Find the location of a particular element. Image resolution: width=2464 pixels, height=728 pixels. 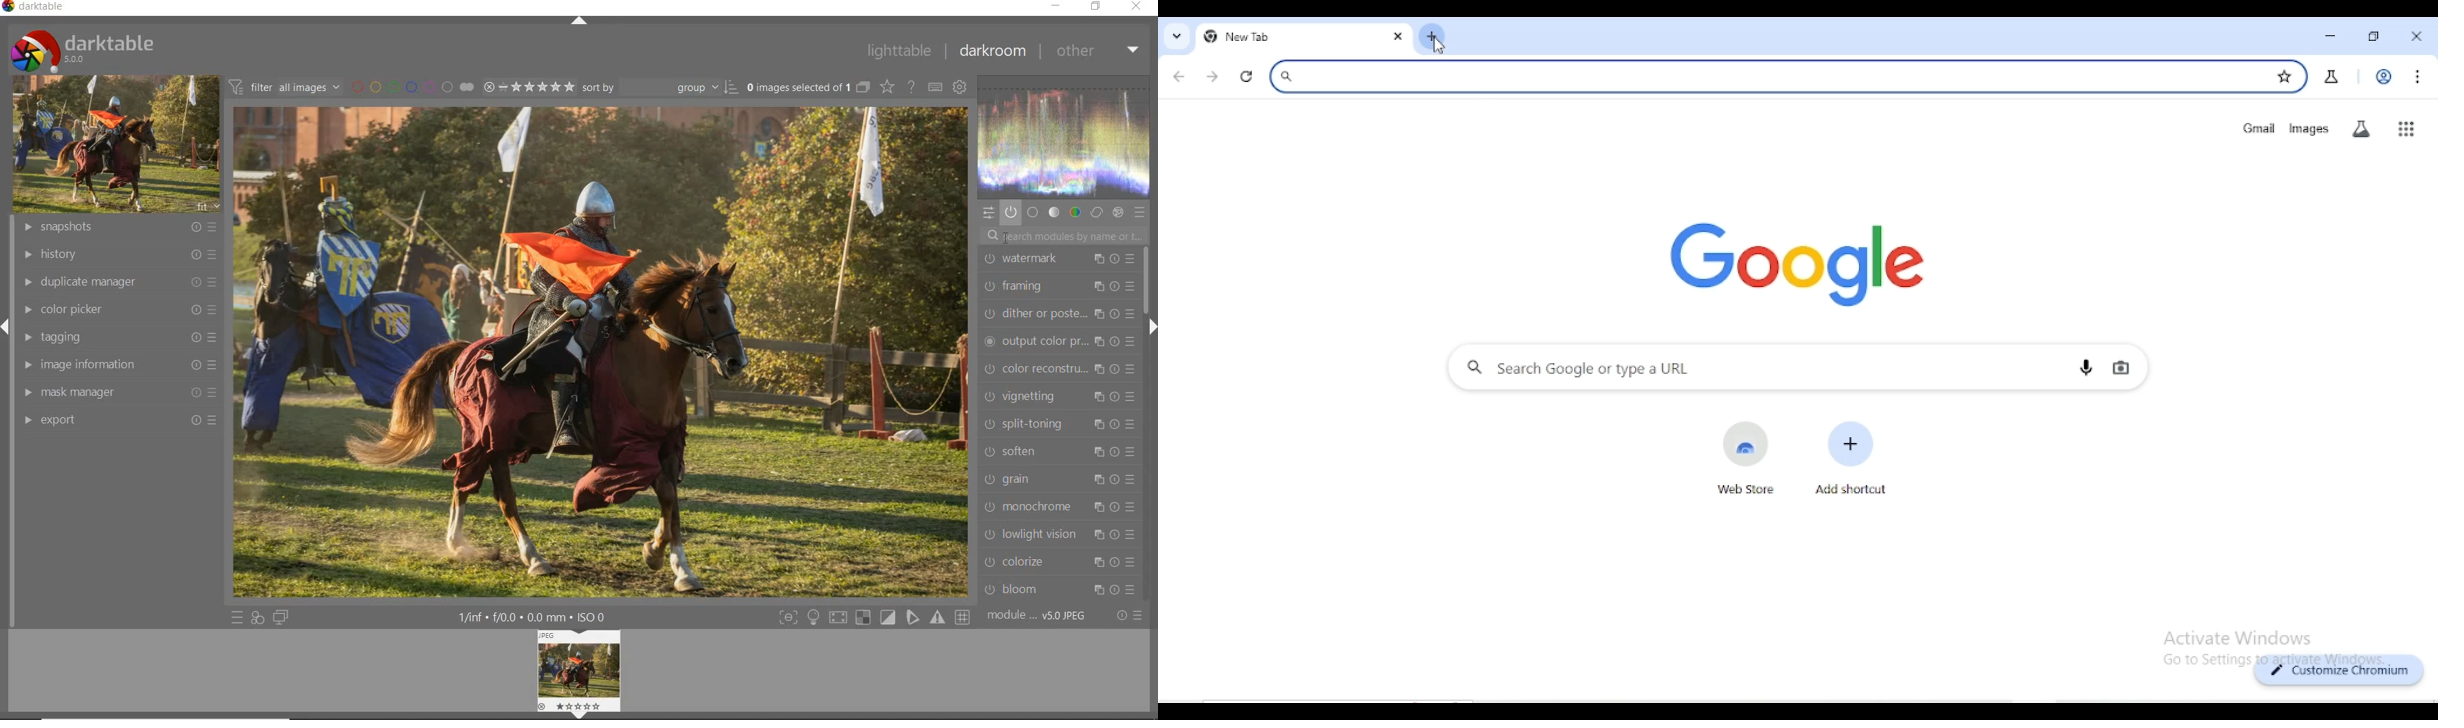

correct is located at coordinates (1098, 212).